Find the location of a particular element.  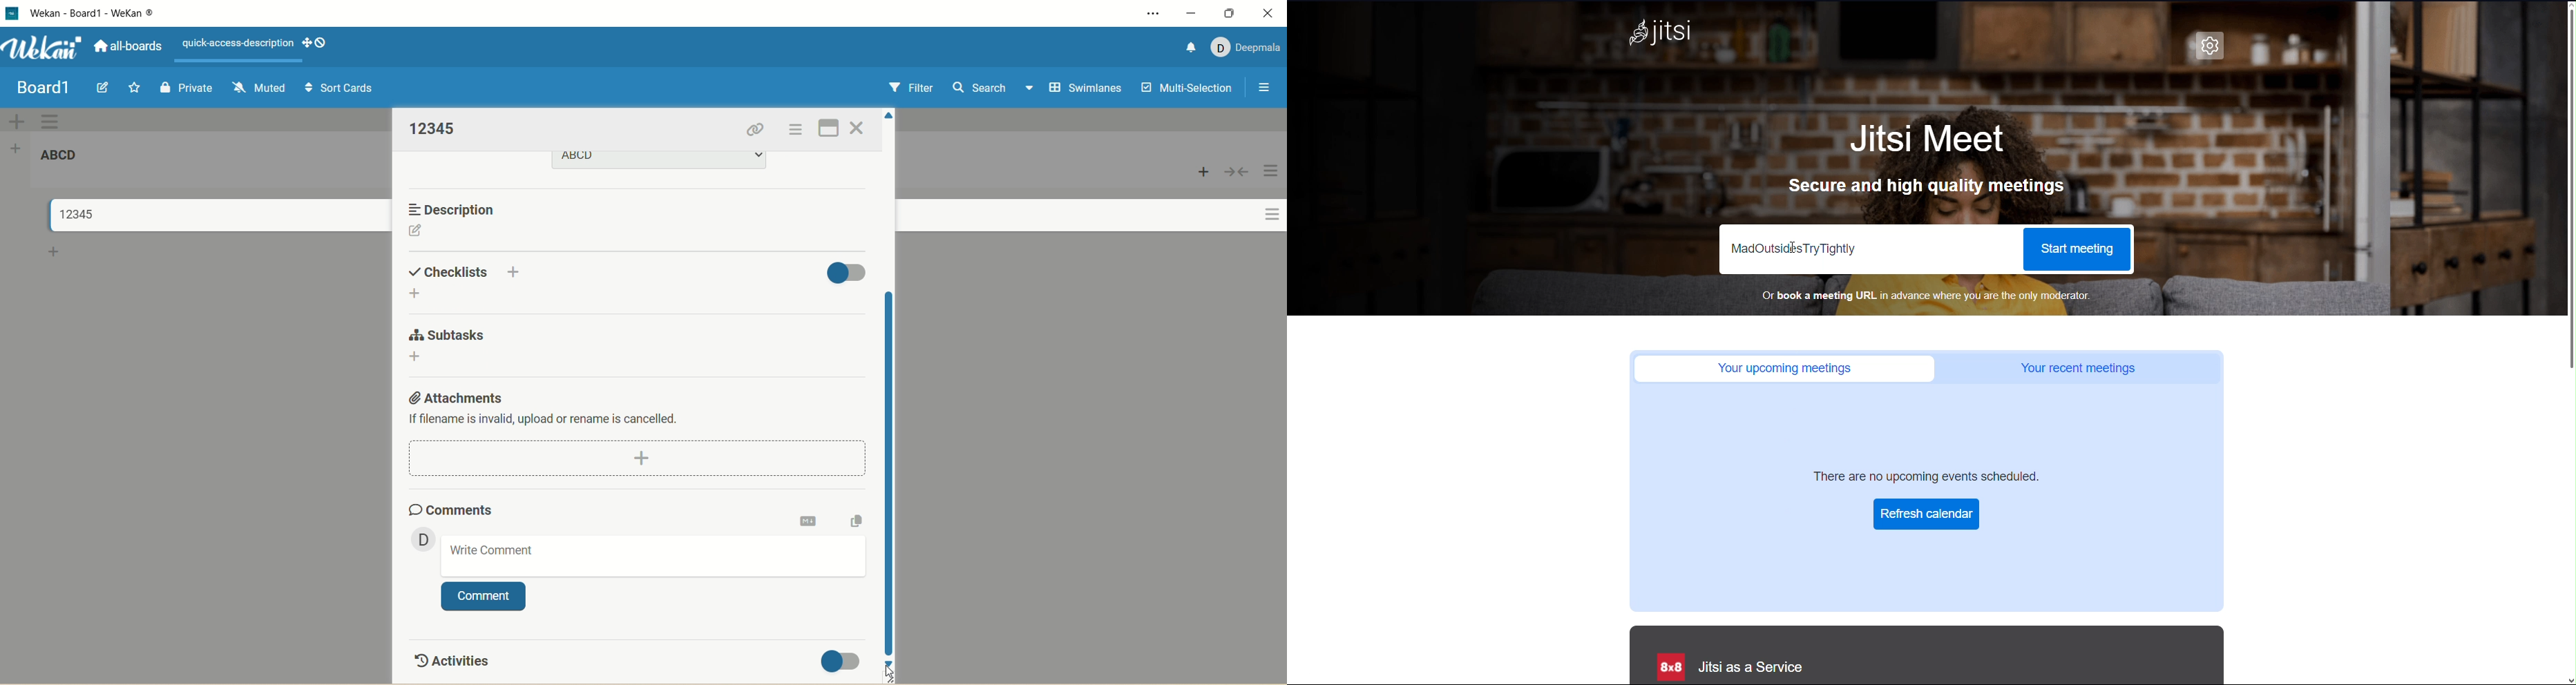

maximize is located at coordinates (1232, 13).